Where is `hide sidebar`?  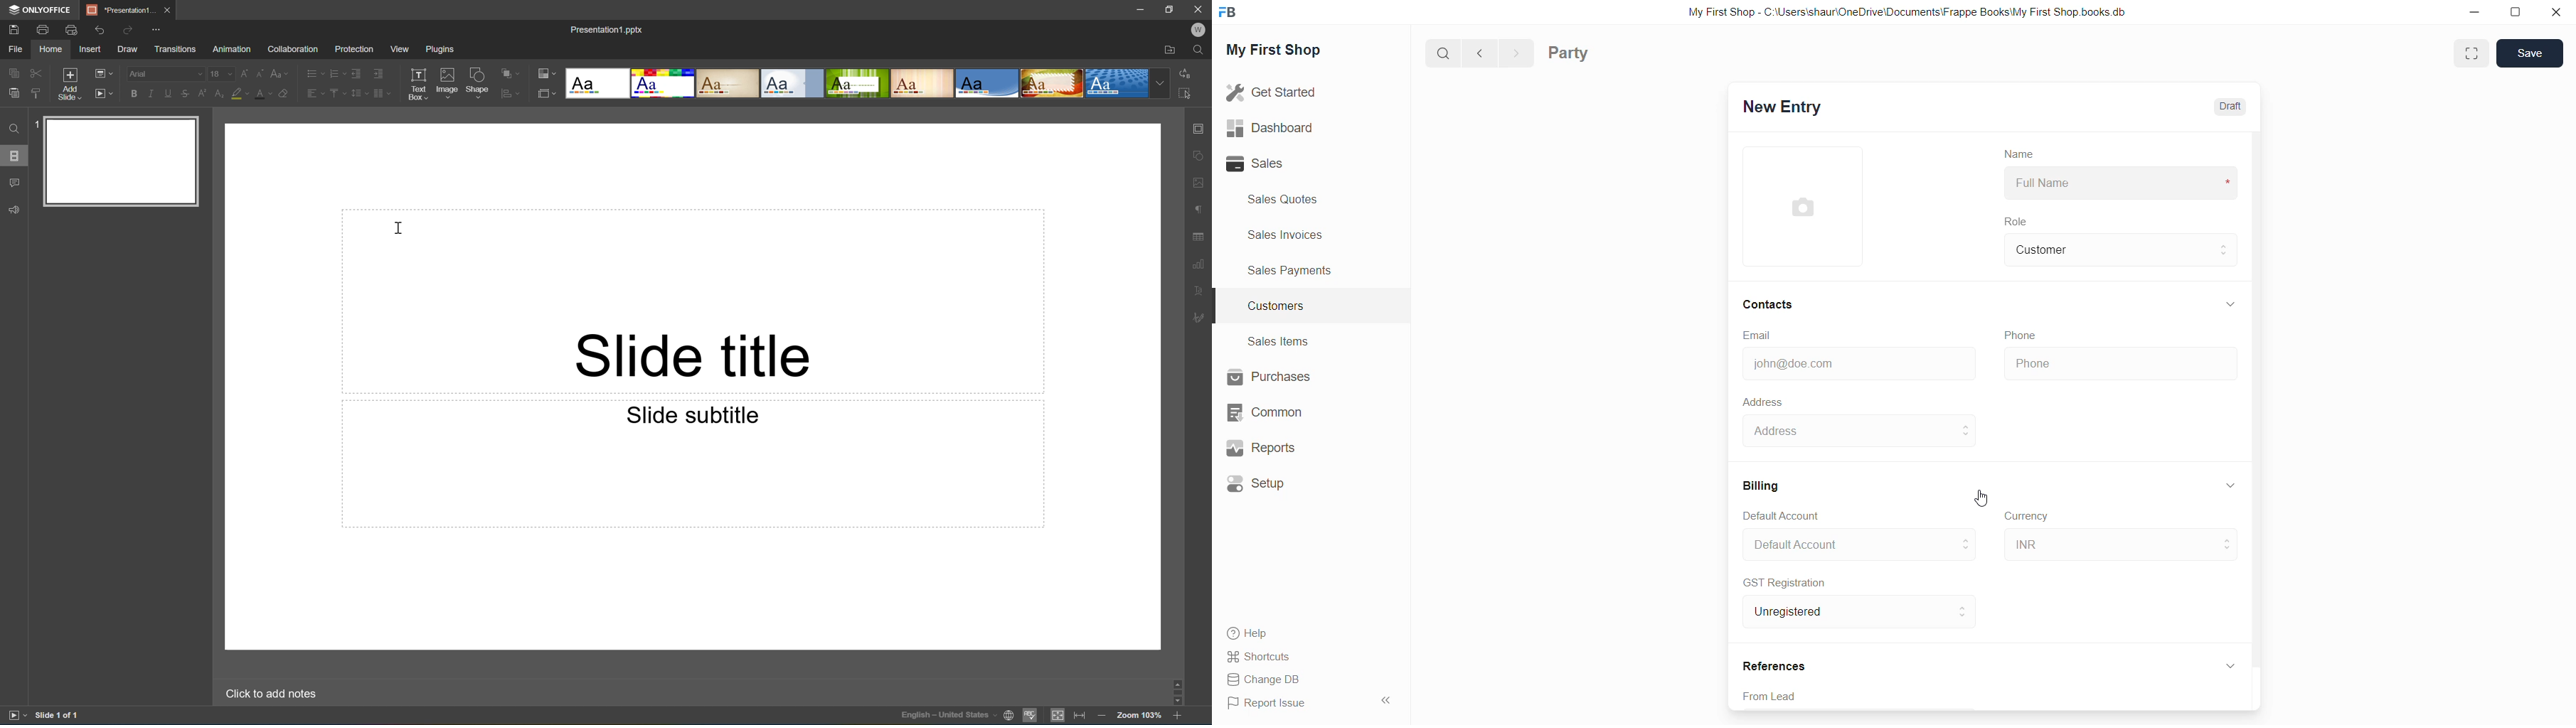 hide sidebar is located at coordinates (1381, 702).